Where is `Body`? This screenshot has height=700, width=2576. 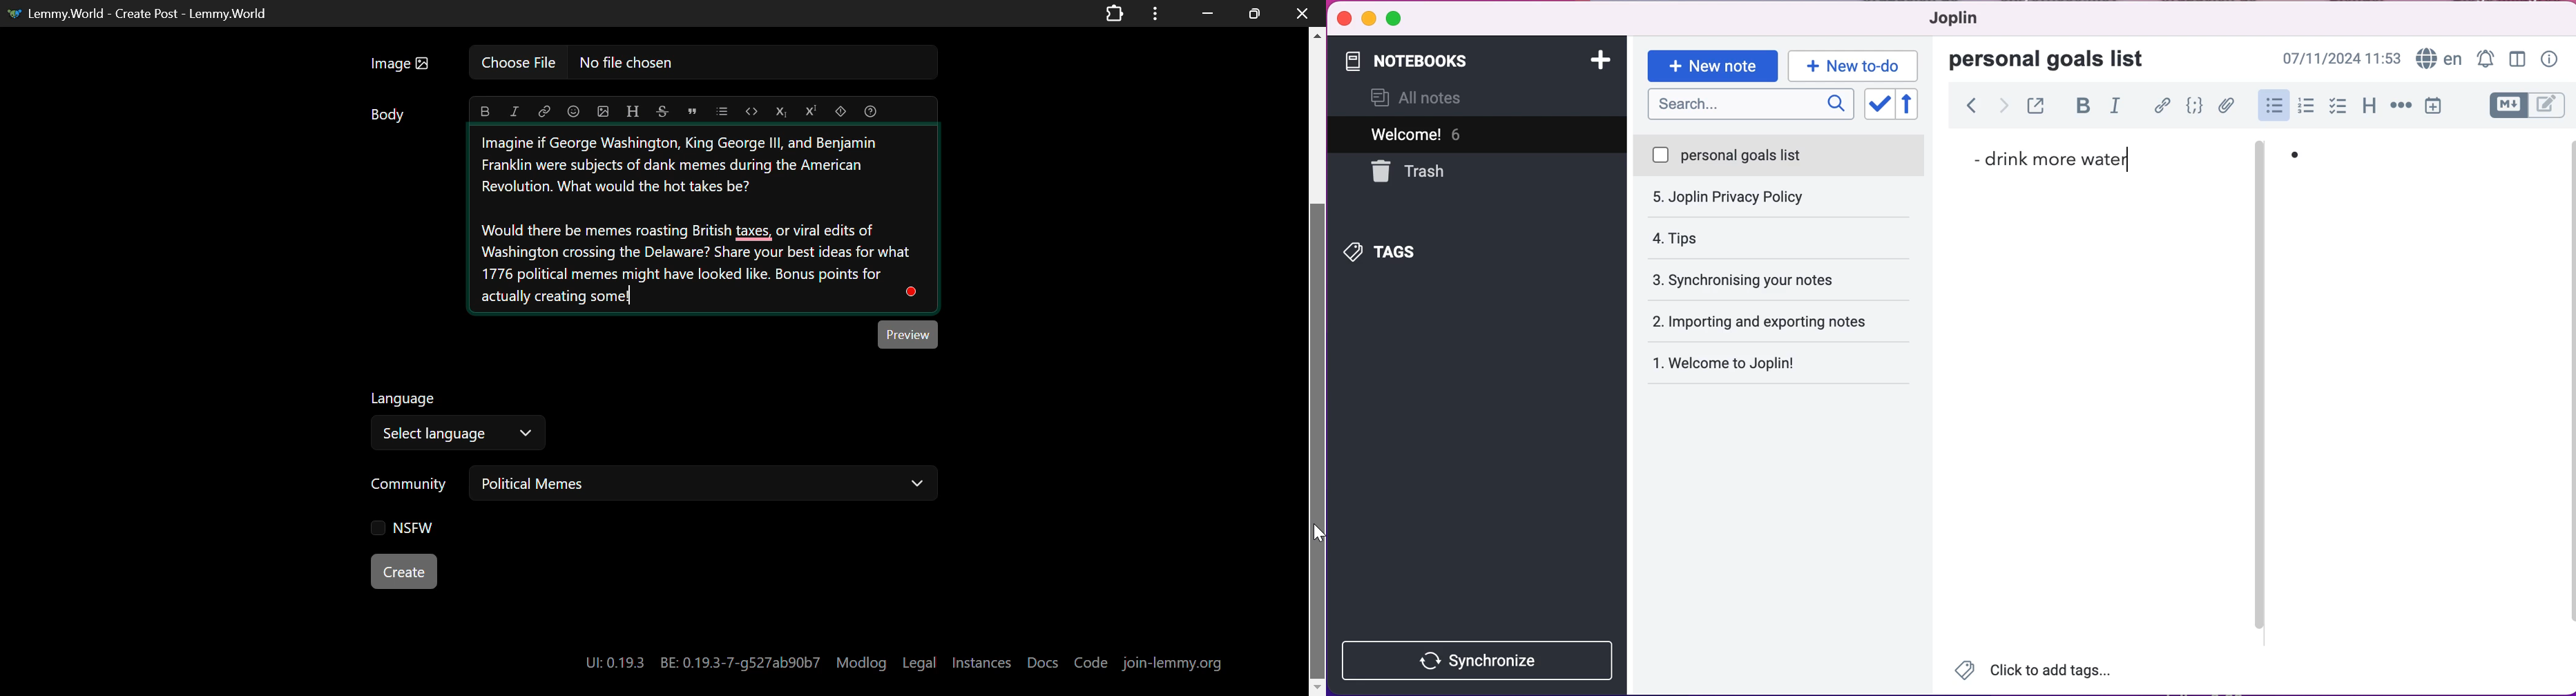
Body is located at coordinates (390, 117).